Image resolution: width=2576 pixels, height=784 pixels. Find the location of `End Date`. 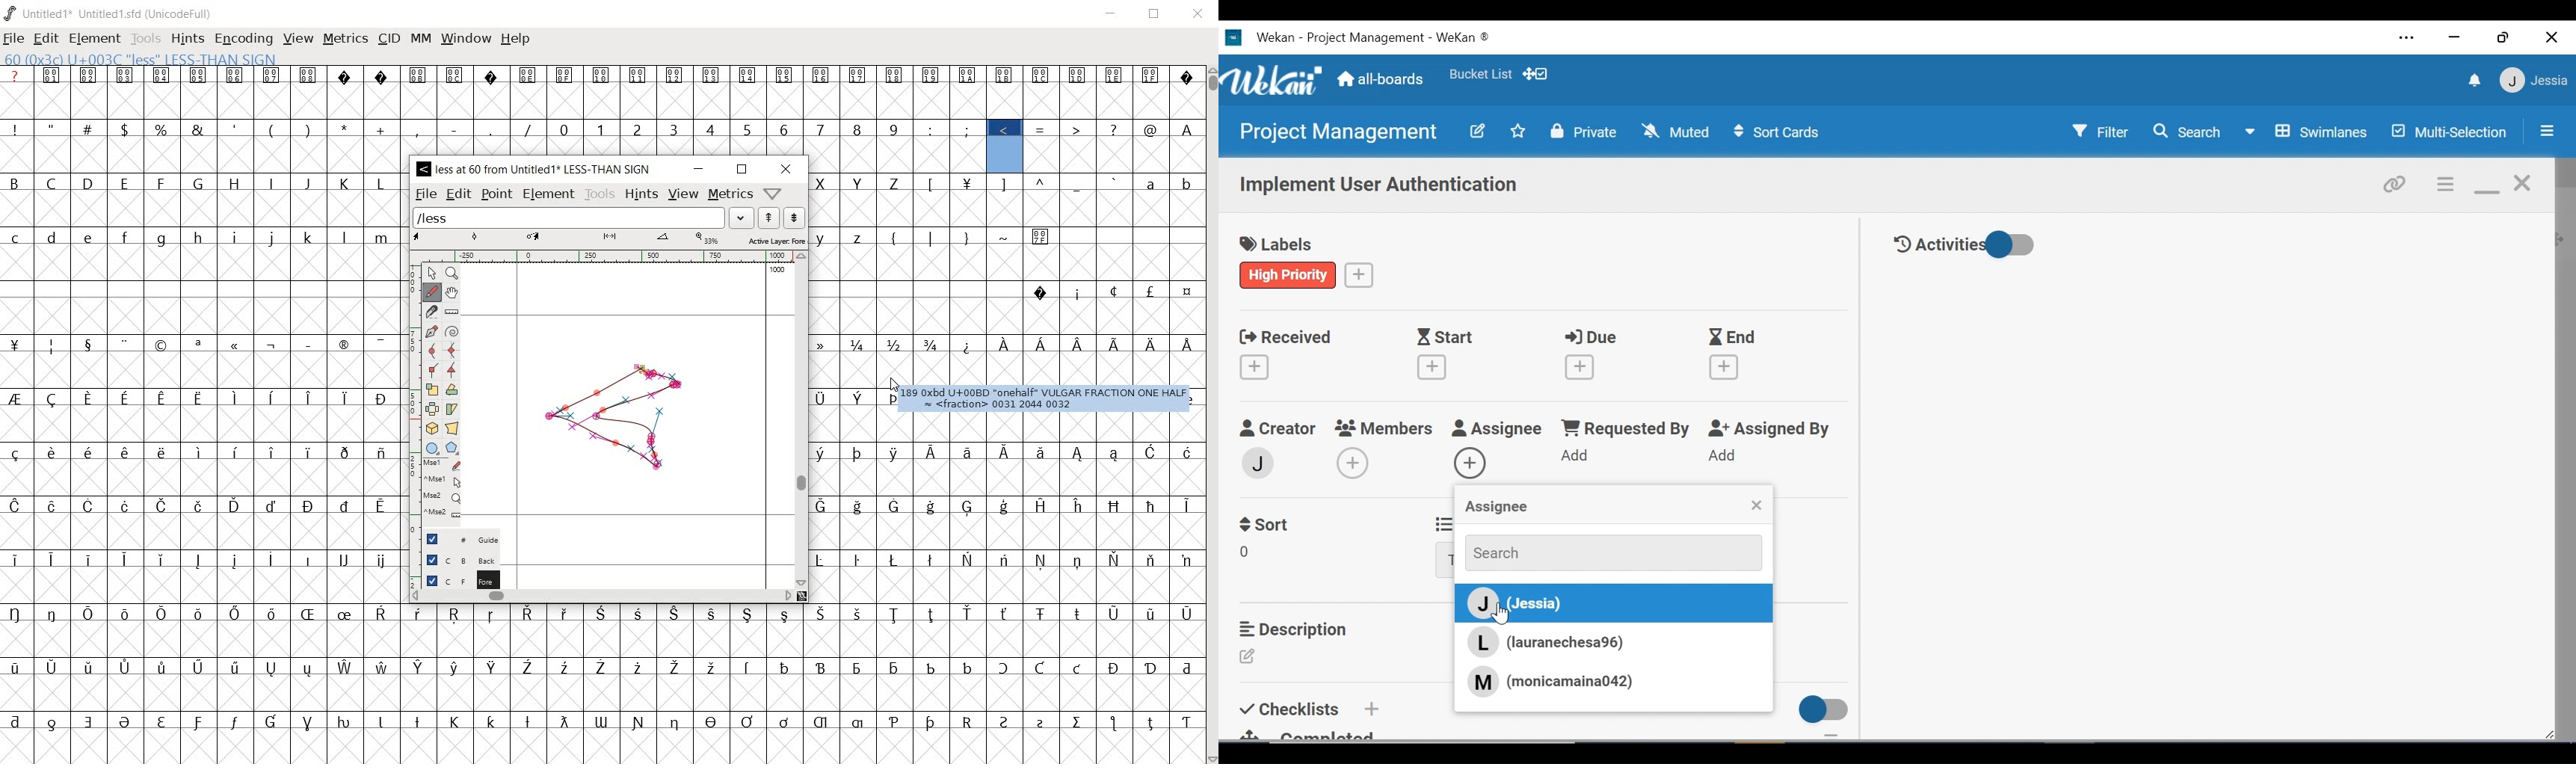

End Date is located at coordinates (1736, 338).